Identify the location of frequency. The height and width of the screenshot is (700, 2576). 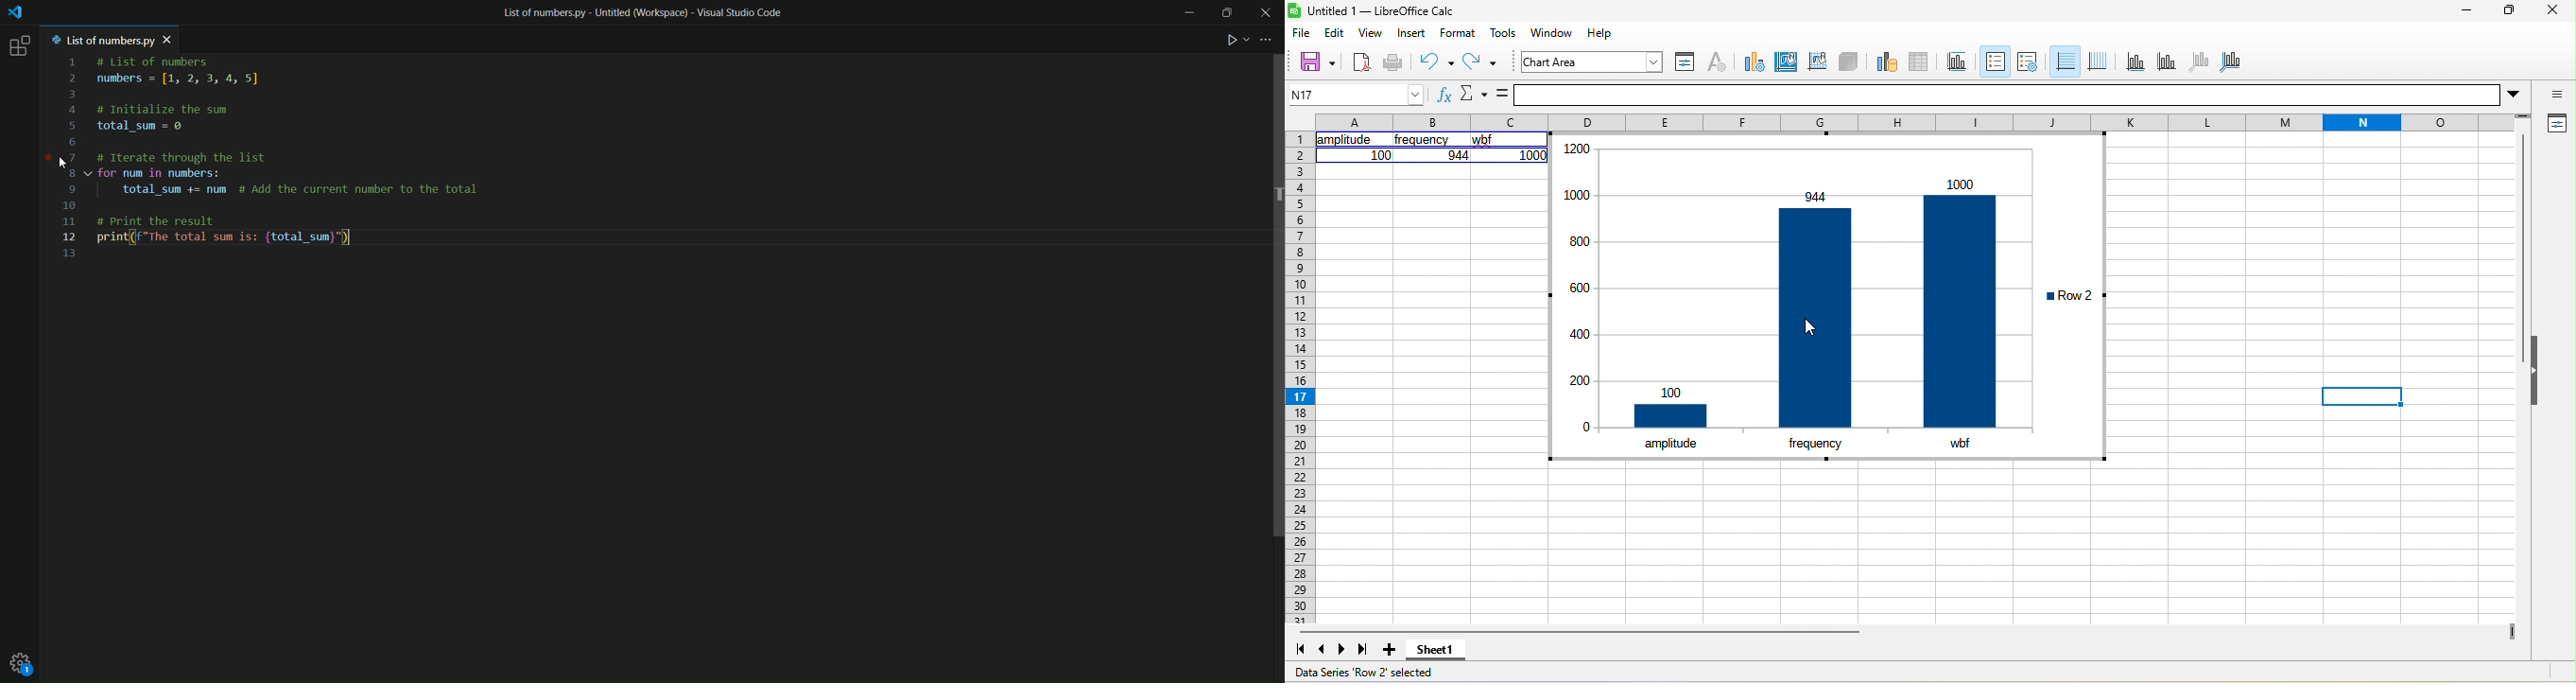
(1814, 441).